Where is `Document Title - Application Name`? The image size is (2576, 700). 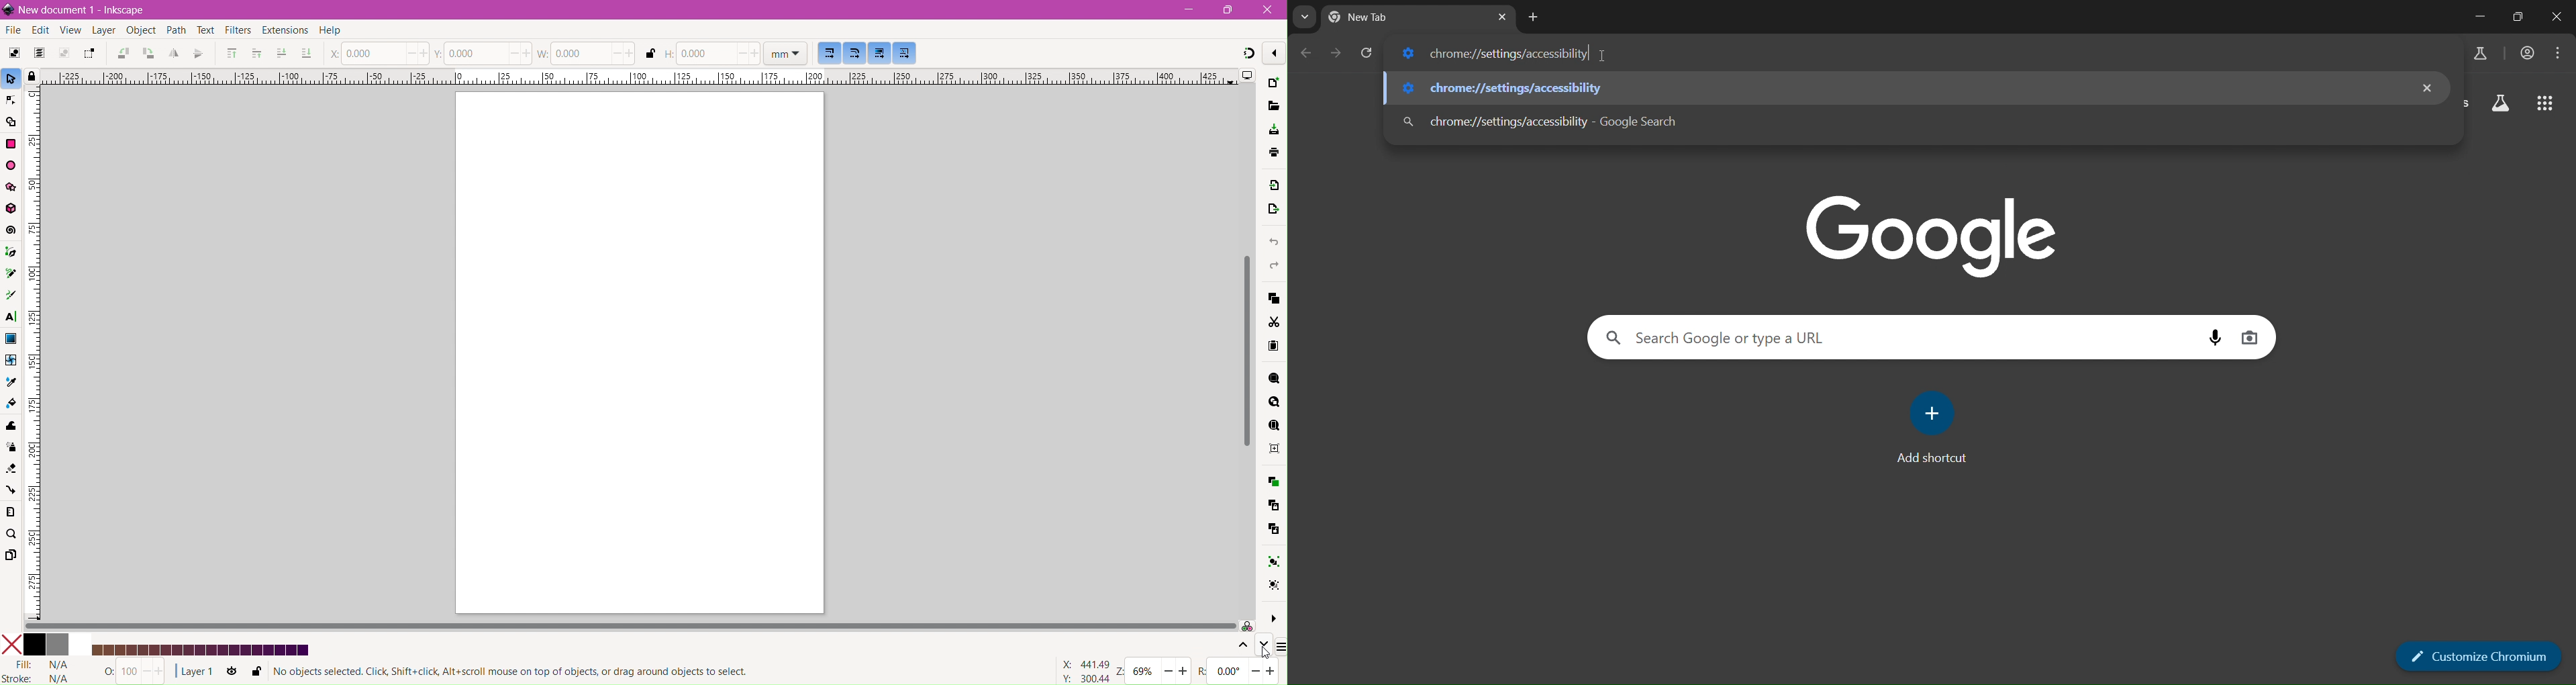 Document Title - Application Name is located at coordinates (86, 10).